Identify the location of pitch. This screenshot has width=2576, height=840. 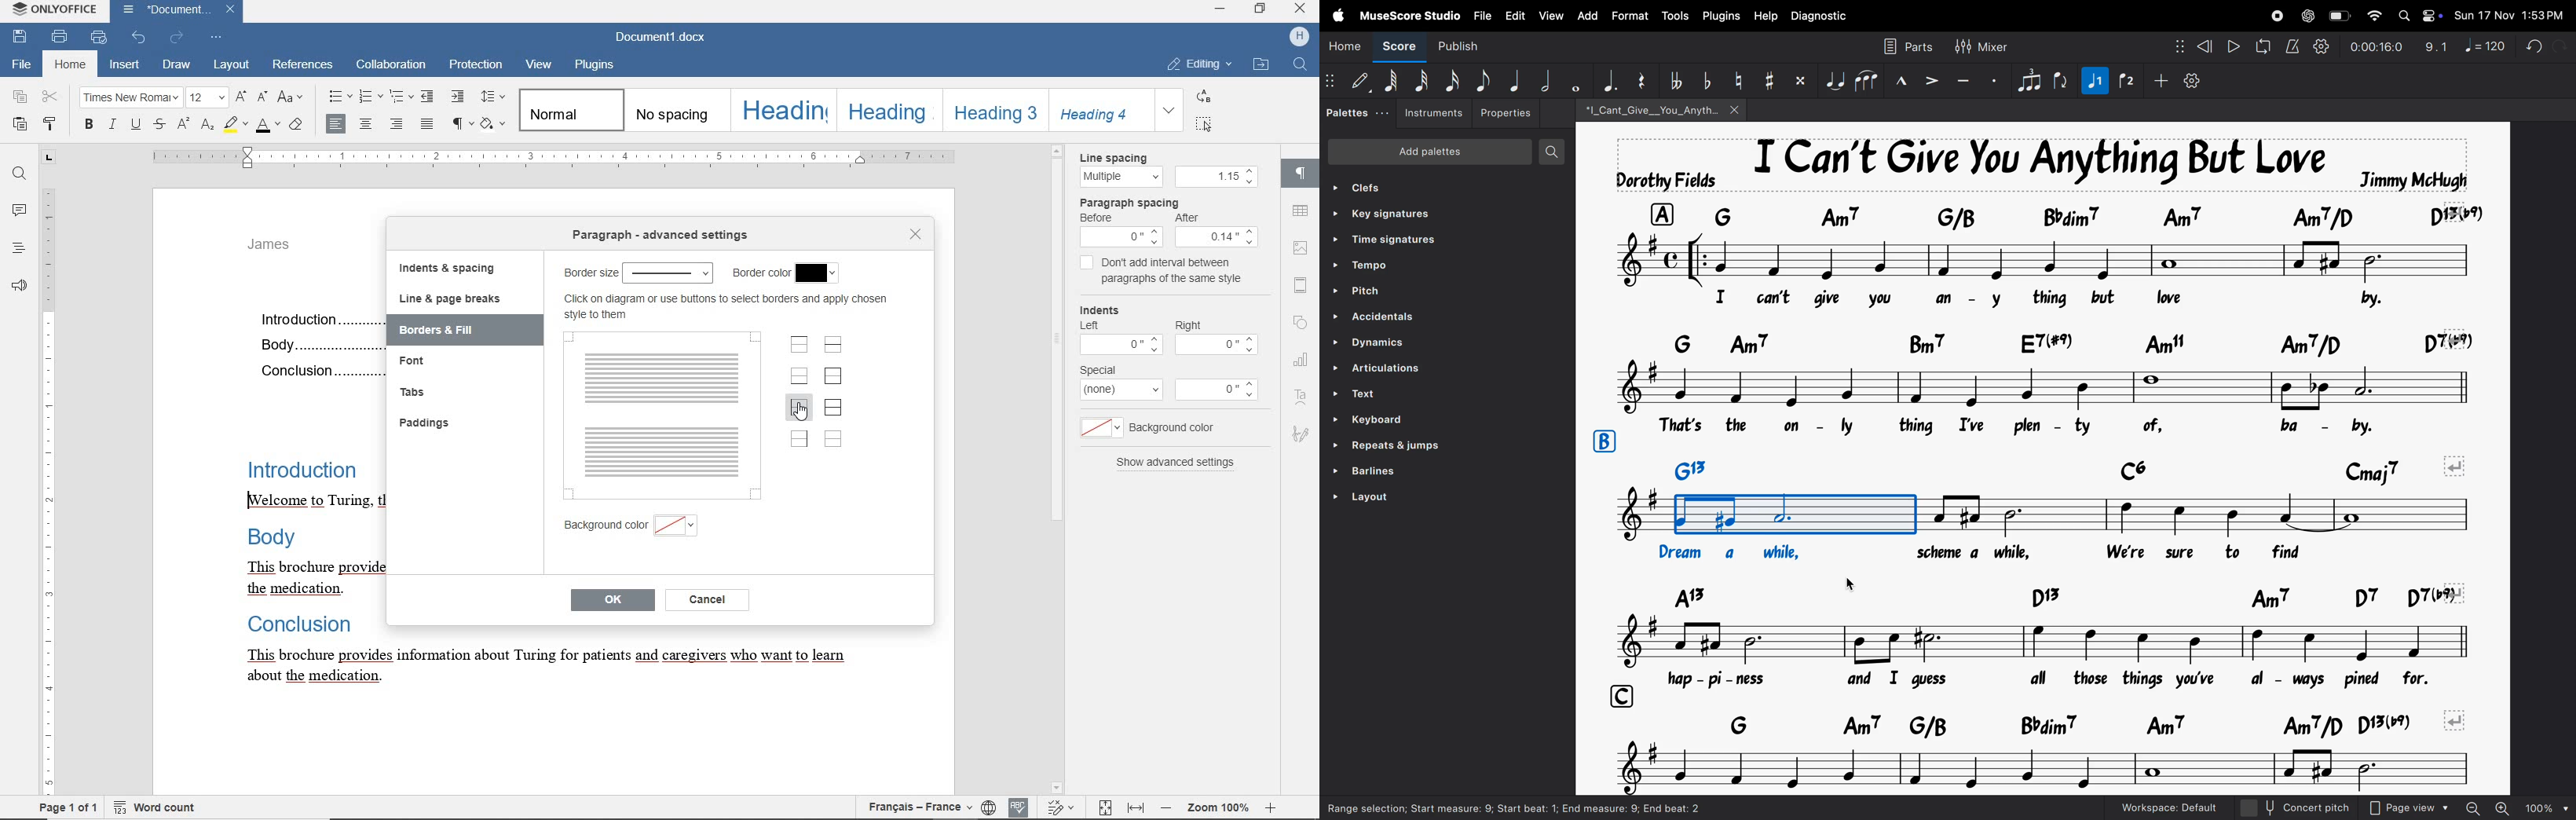
(1369, 292).